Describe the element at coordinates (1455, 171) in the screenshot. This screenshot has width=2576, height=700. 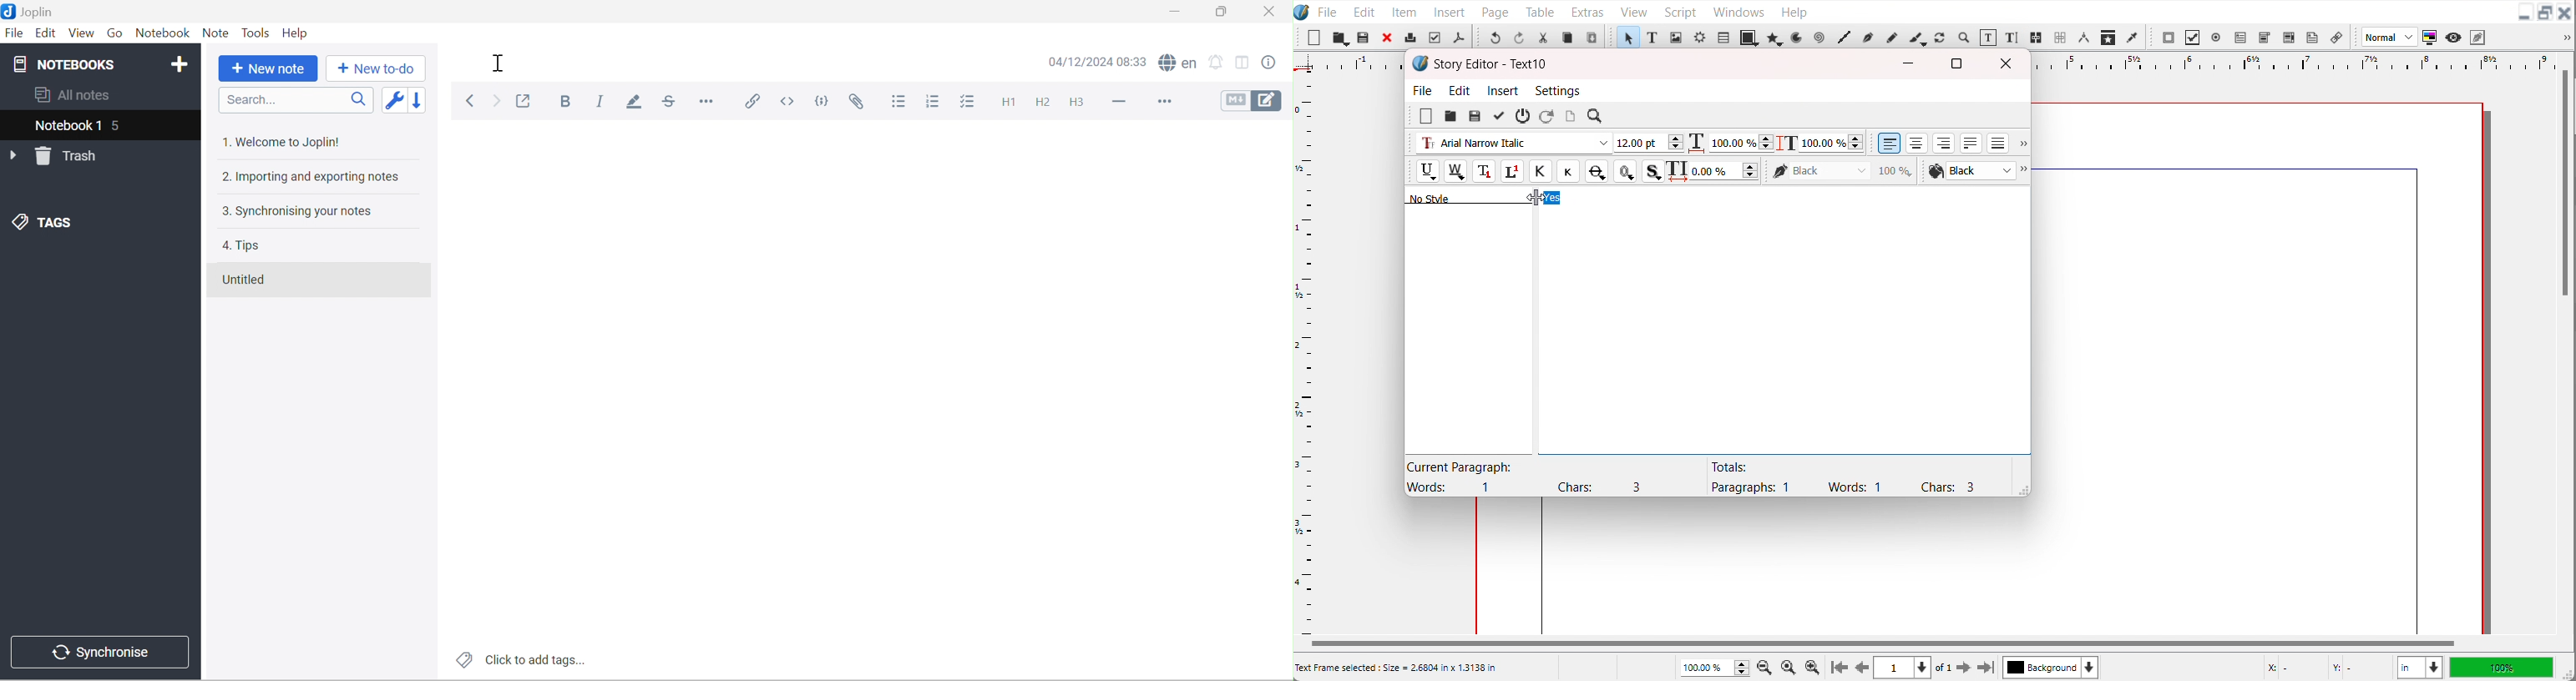
I see `Remove underline` at that location.